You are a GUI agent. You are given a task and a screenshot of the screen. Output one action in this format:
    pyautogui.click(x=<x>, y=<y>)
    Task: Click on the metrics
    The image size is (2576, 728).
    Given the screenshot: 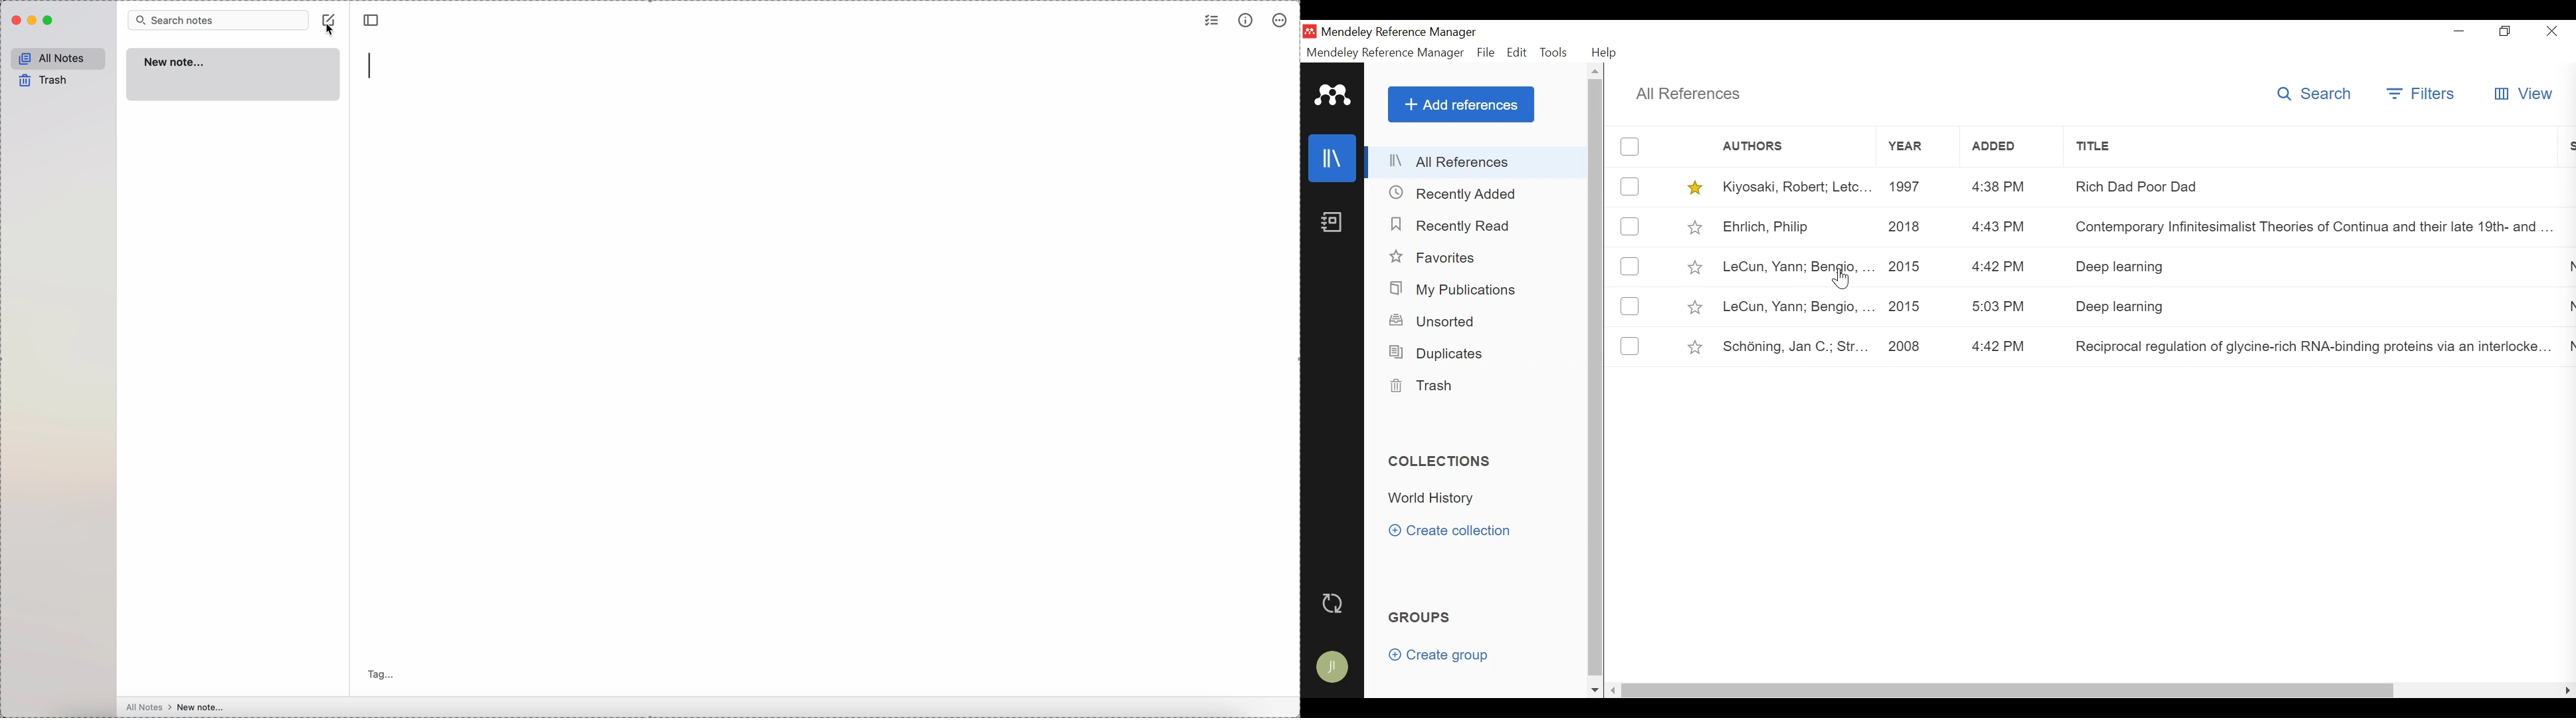 What is the action you would take?
    pyautogui.click(x=1247, y=21)
    